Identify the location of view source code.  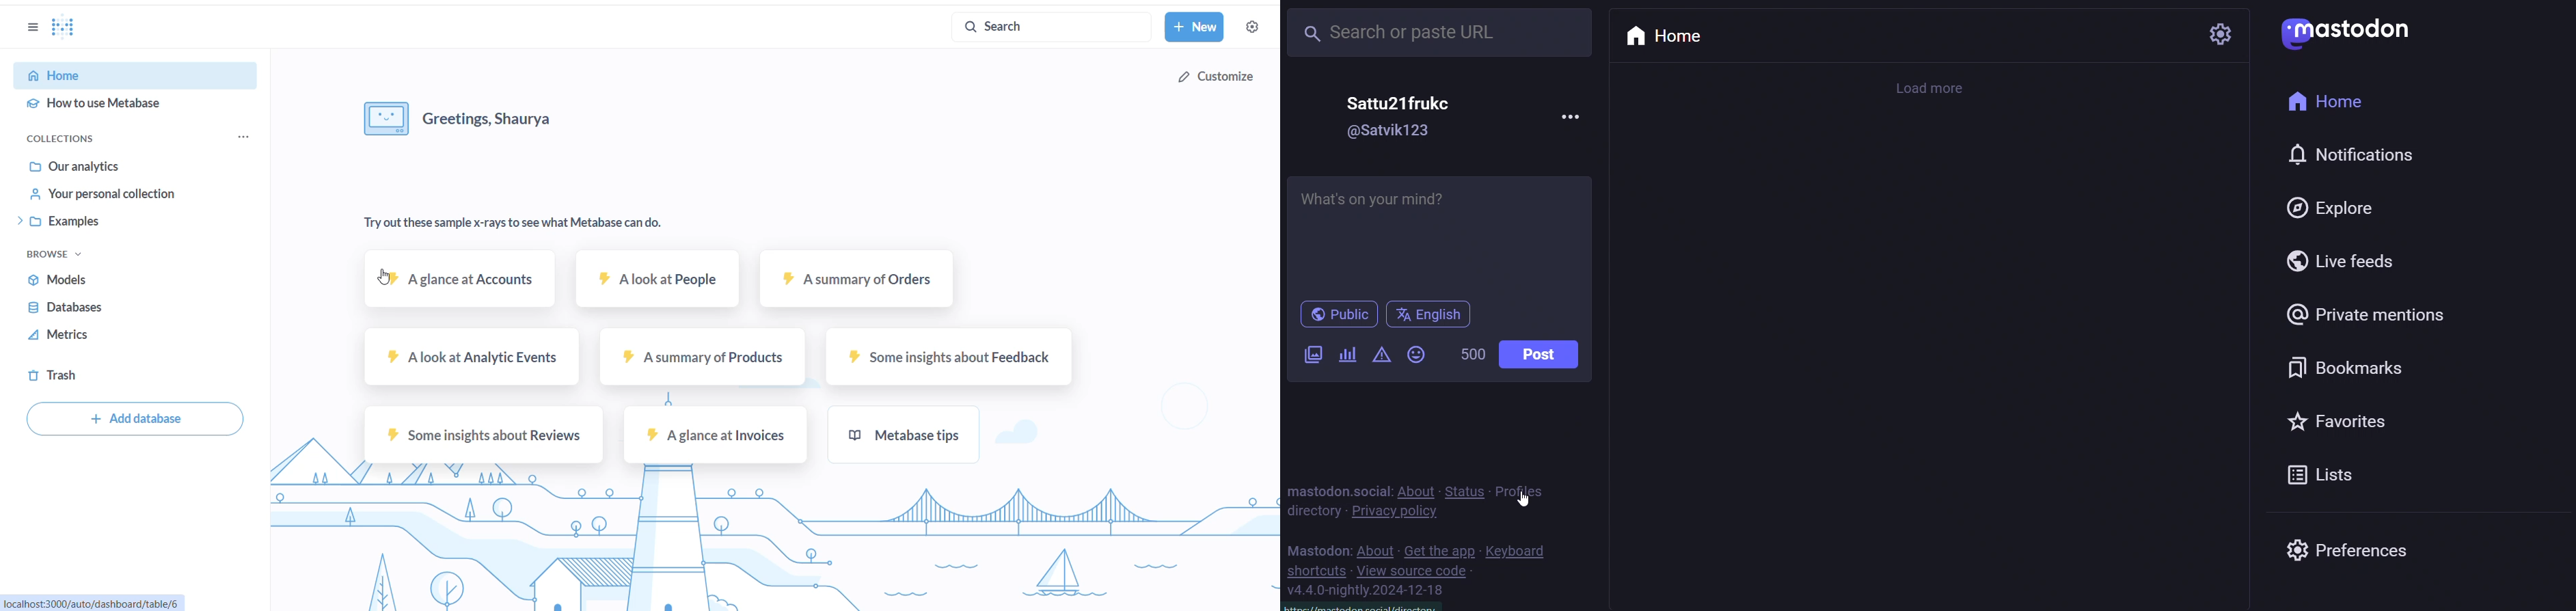
(1415, 571).